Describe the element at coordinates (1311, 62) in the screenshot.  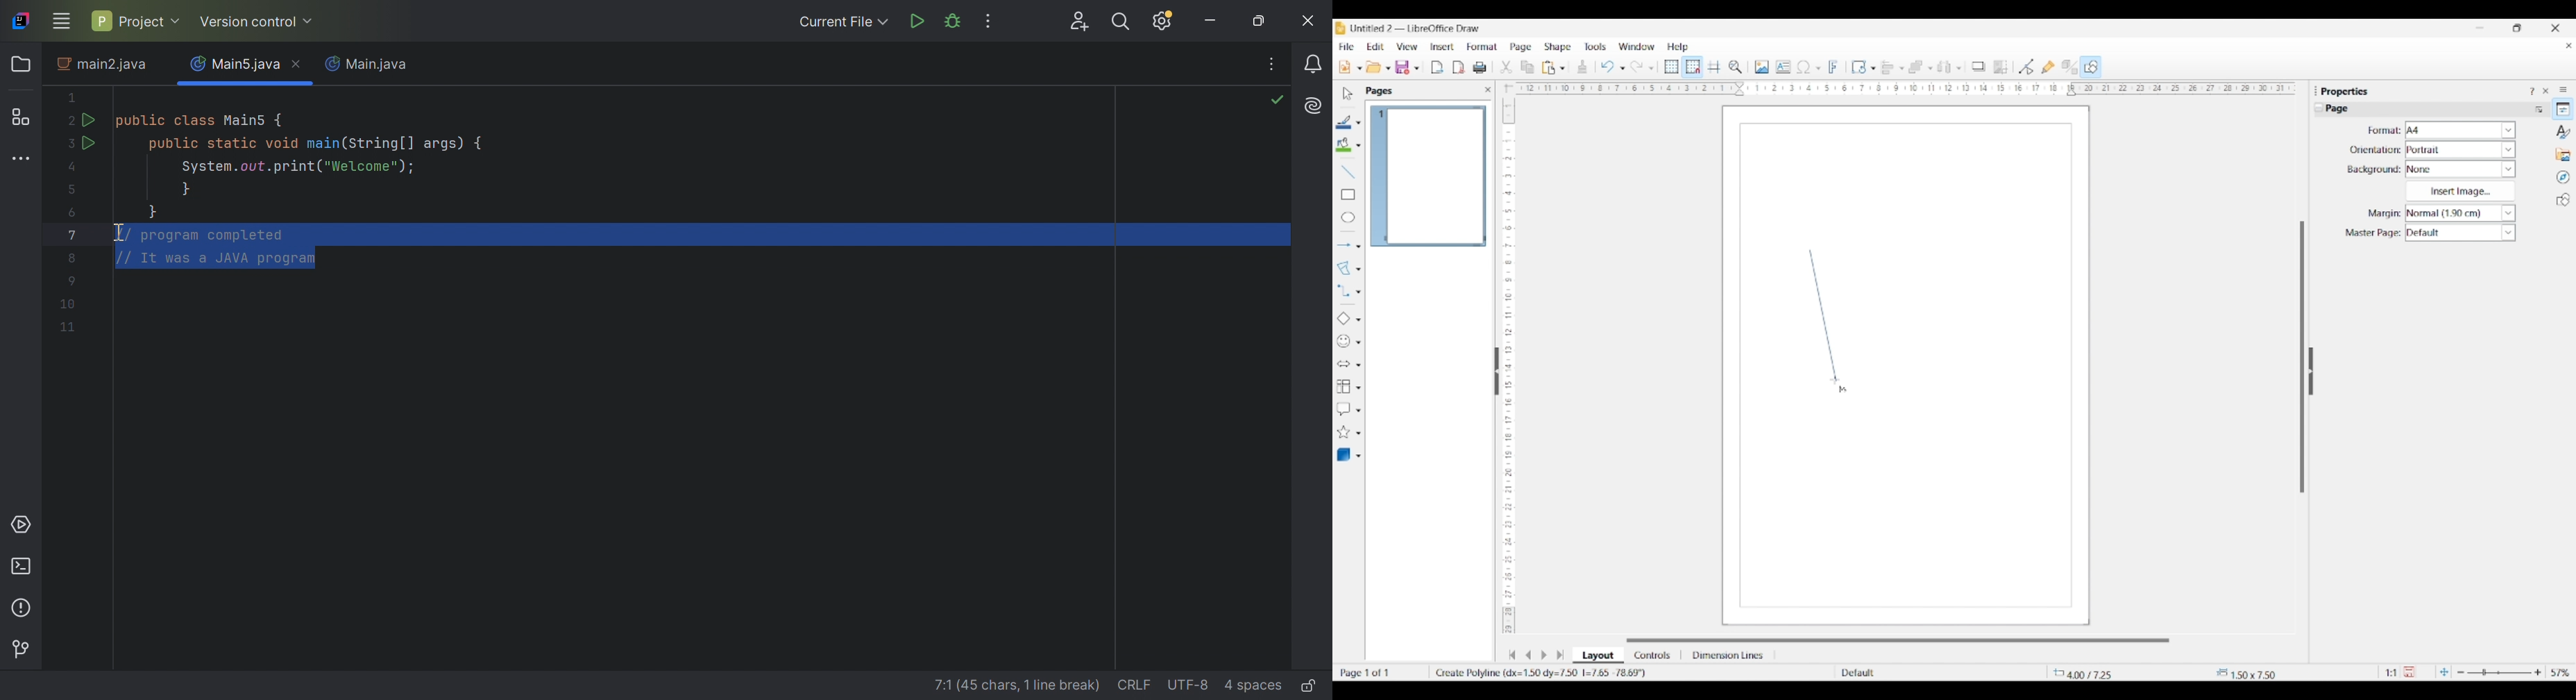
I see `Notifications` at that location.